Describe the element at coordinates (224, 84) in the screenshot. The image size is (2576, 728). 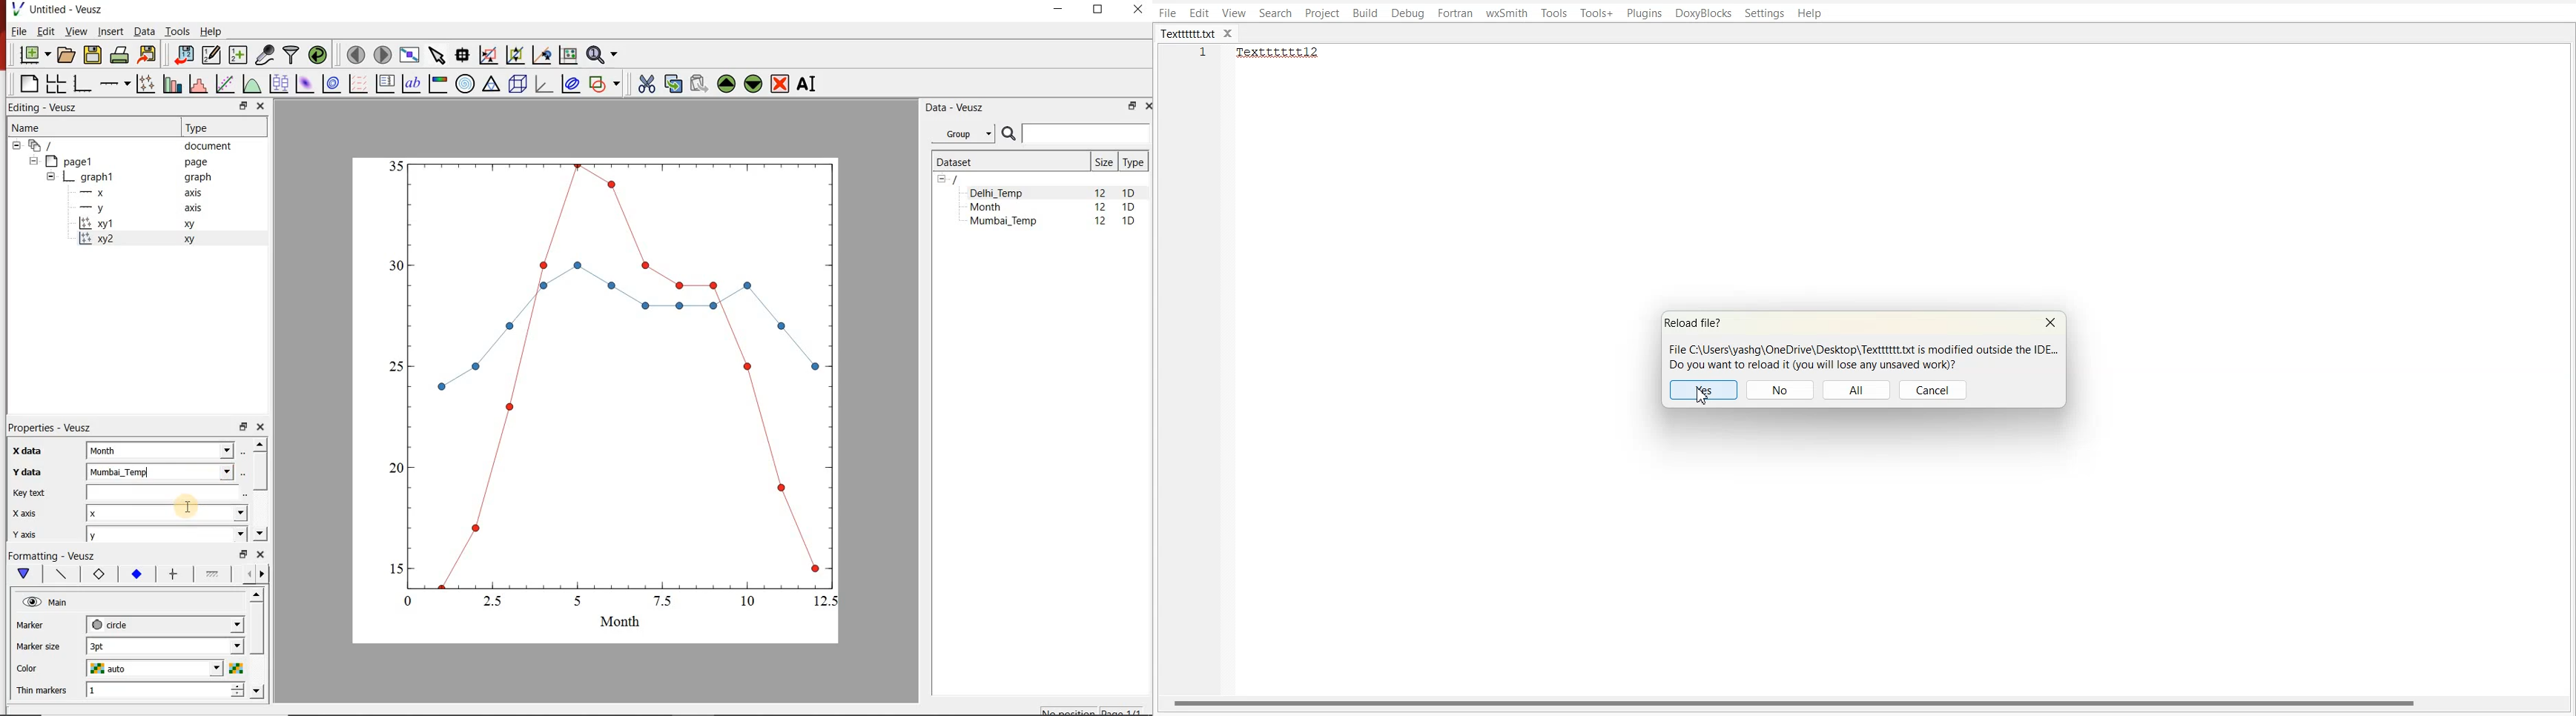
I see `fit a function to data` at that location.